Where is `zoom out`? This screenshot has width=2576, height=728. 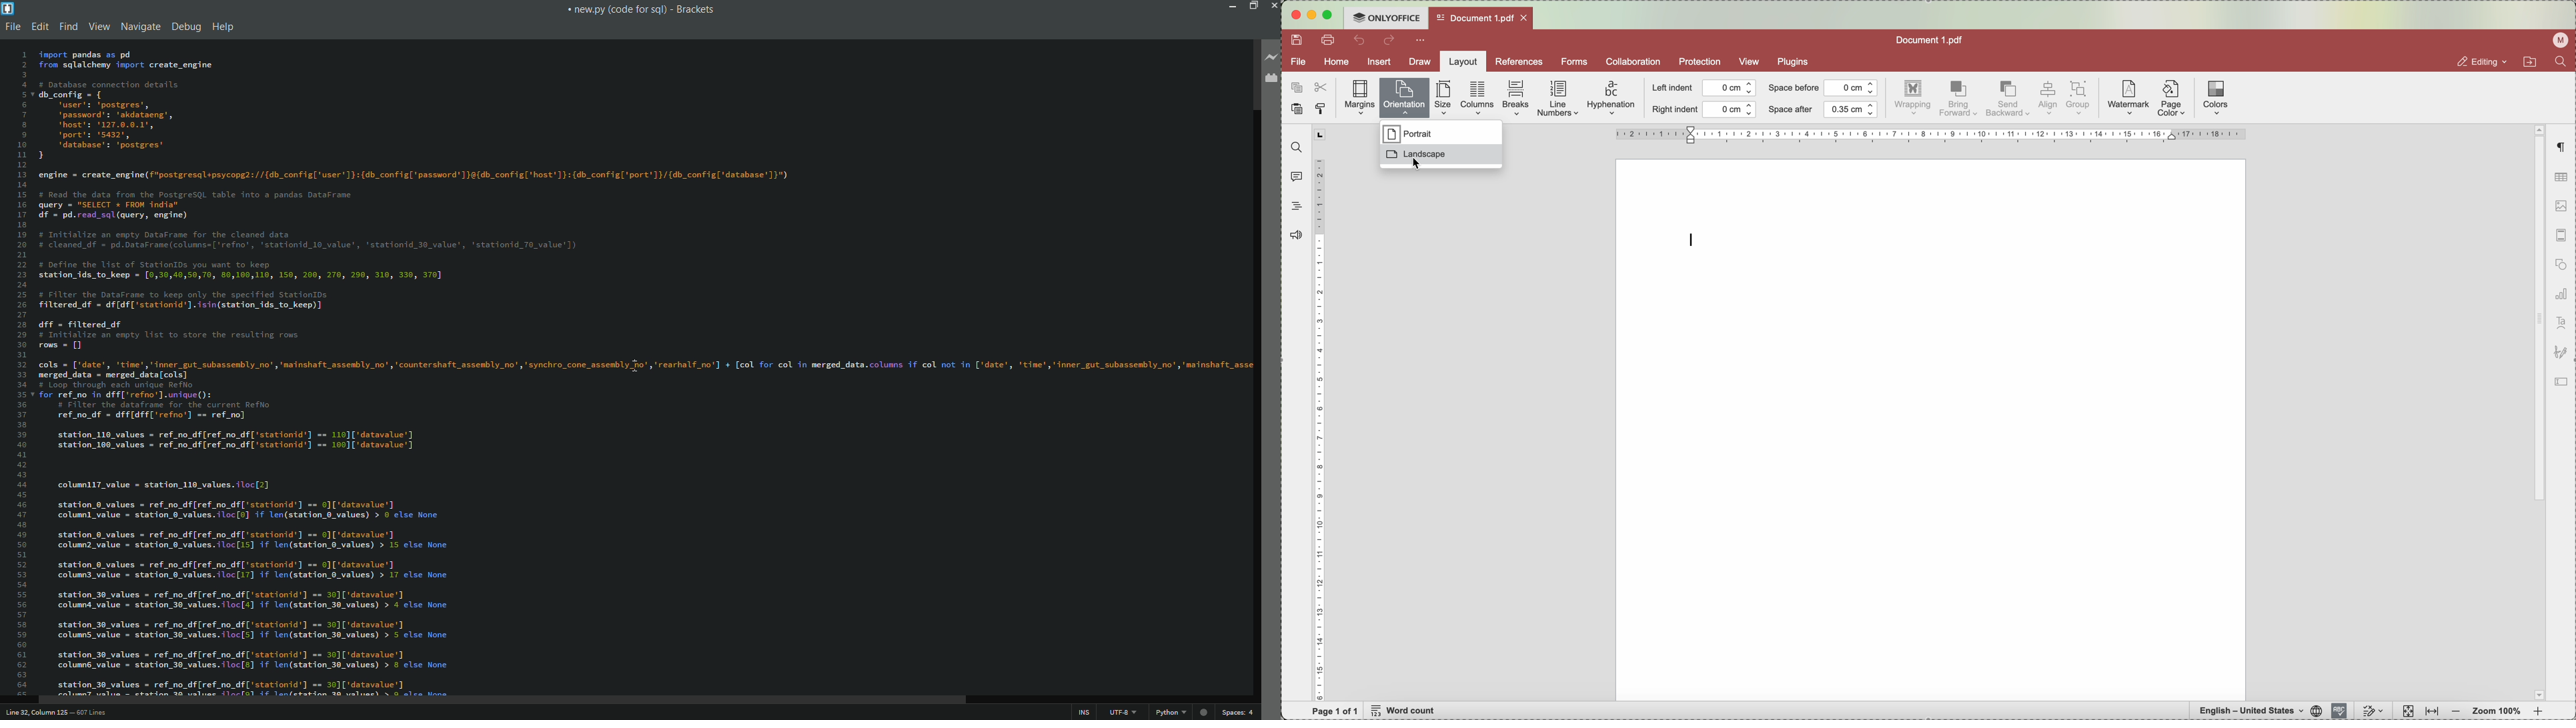
zoom out is located at coordinates (2456, 712).